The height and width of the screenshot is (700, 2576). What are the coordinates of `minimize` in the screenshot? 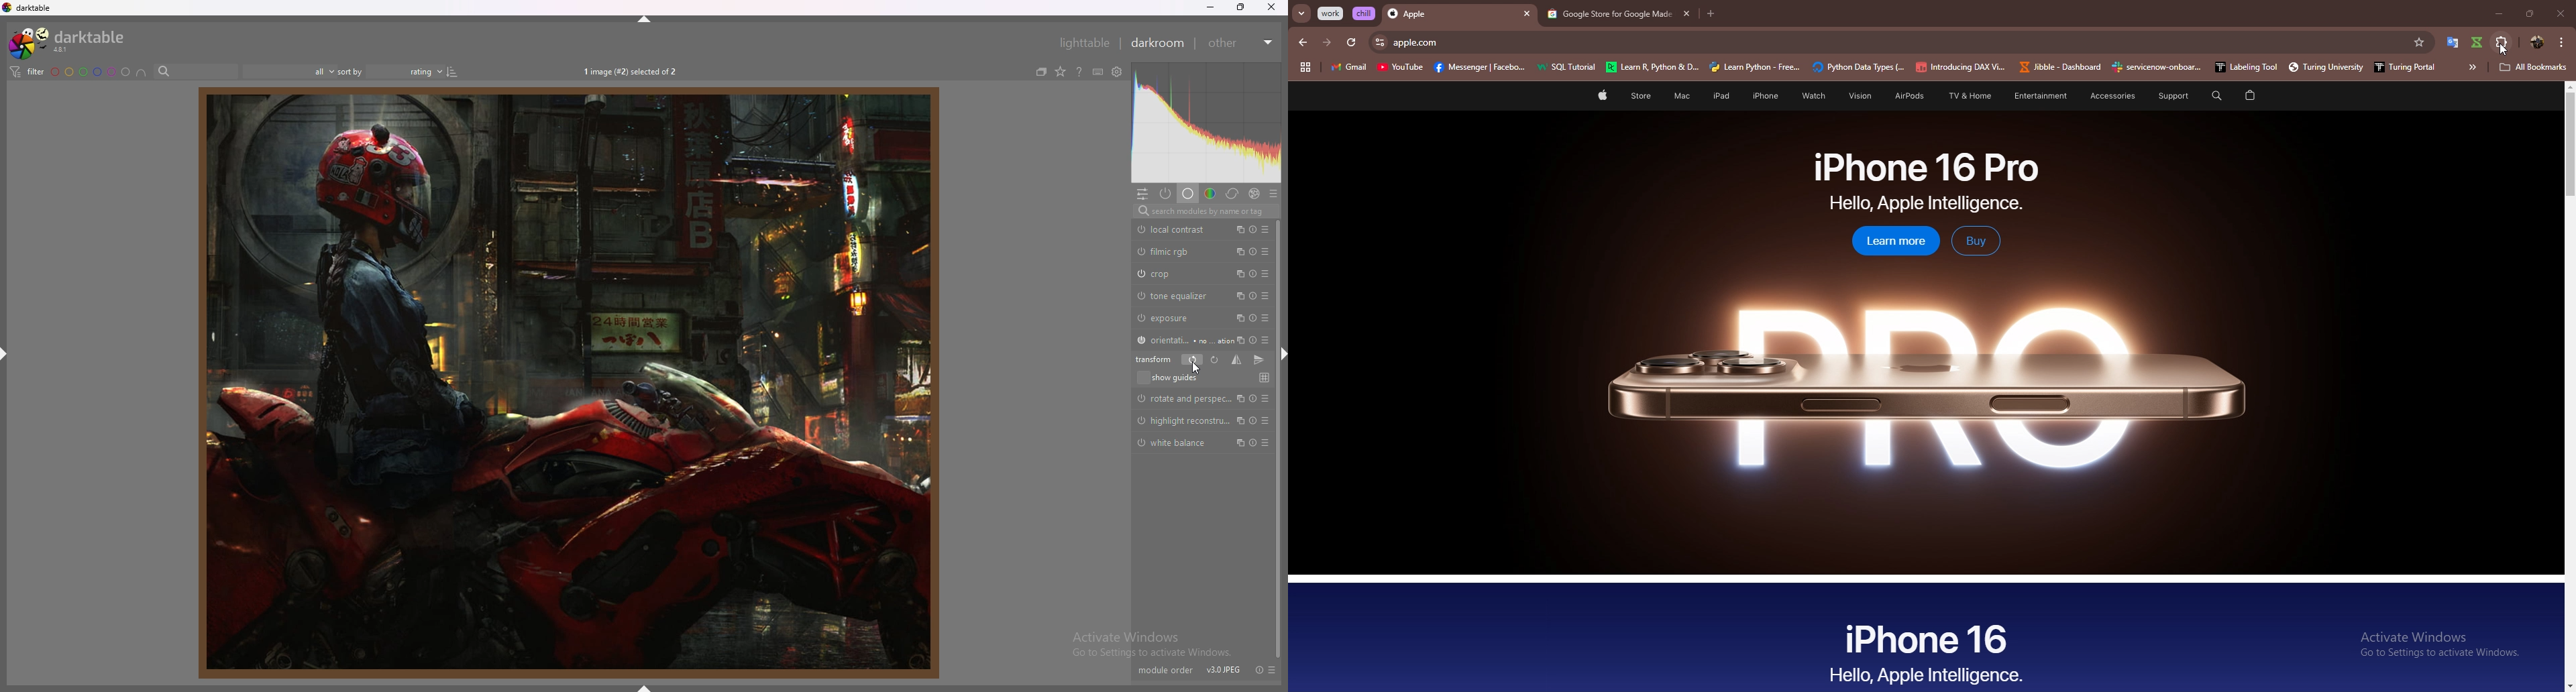 It's located at (2495, 14).